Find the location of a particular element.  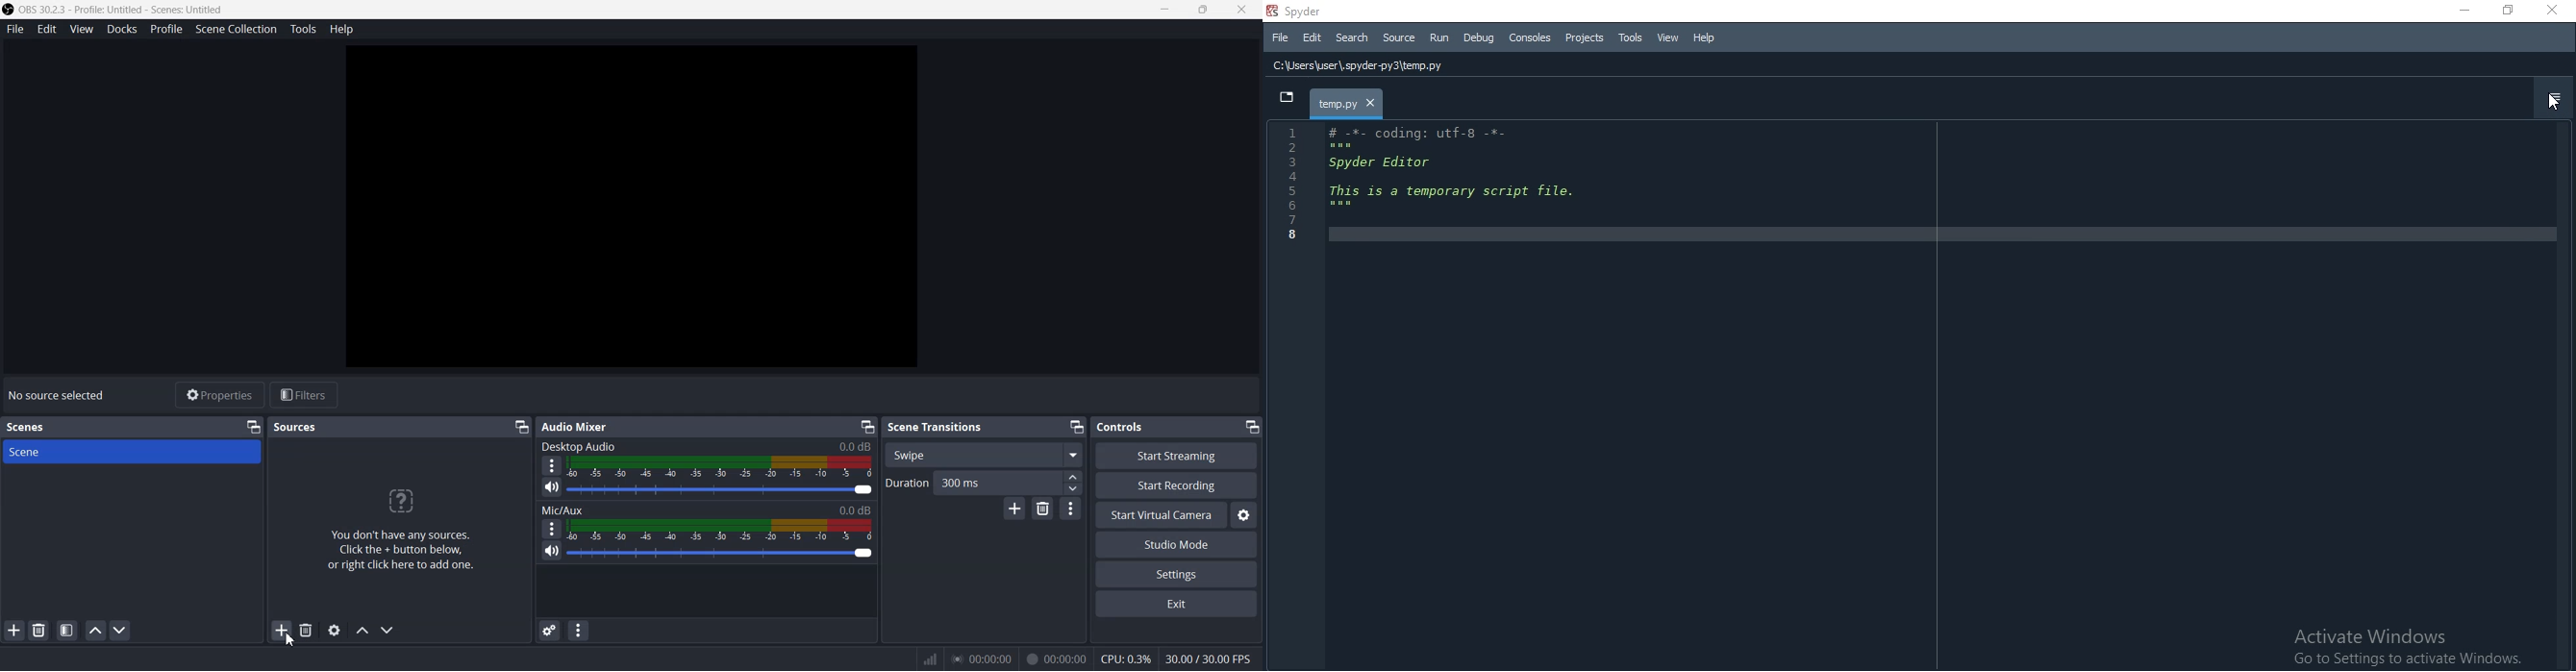

Consoles is located at coordinates (1530, 37).